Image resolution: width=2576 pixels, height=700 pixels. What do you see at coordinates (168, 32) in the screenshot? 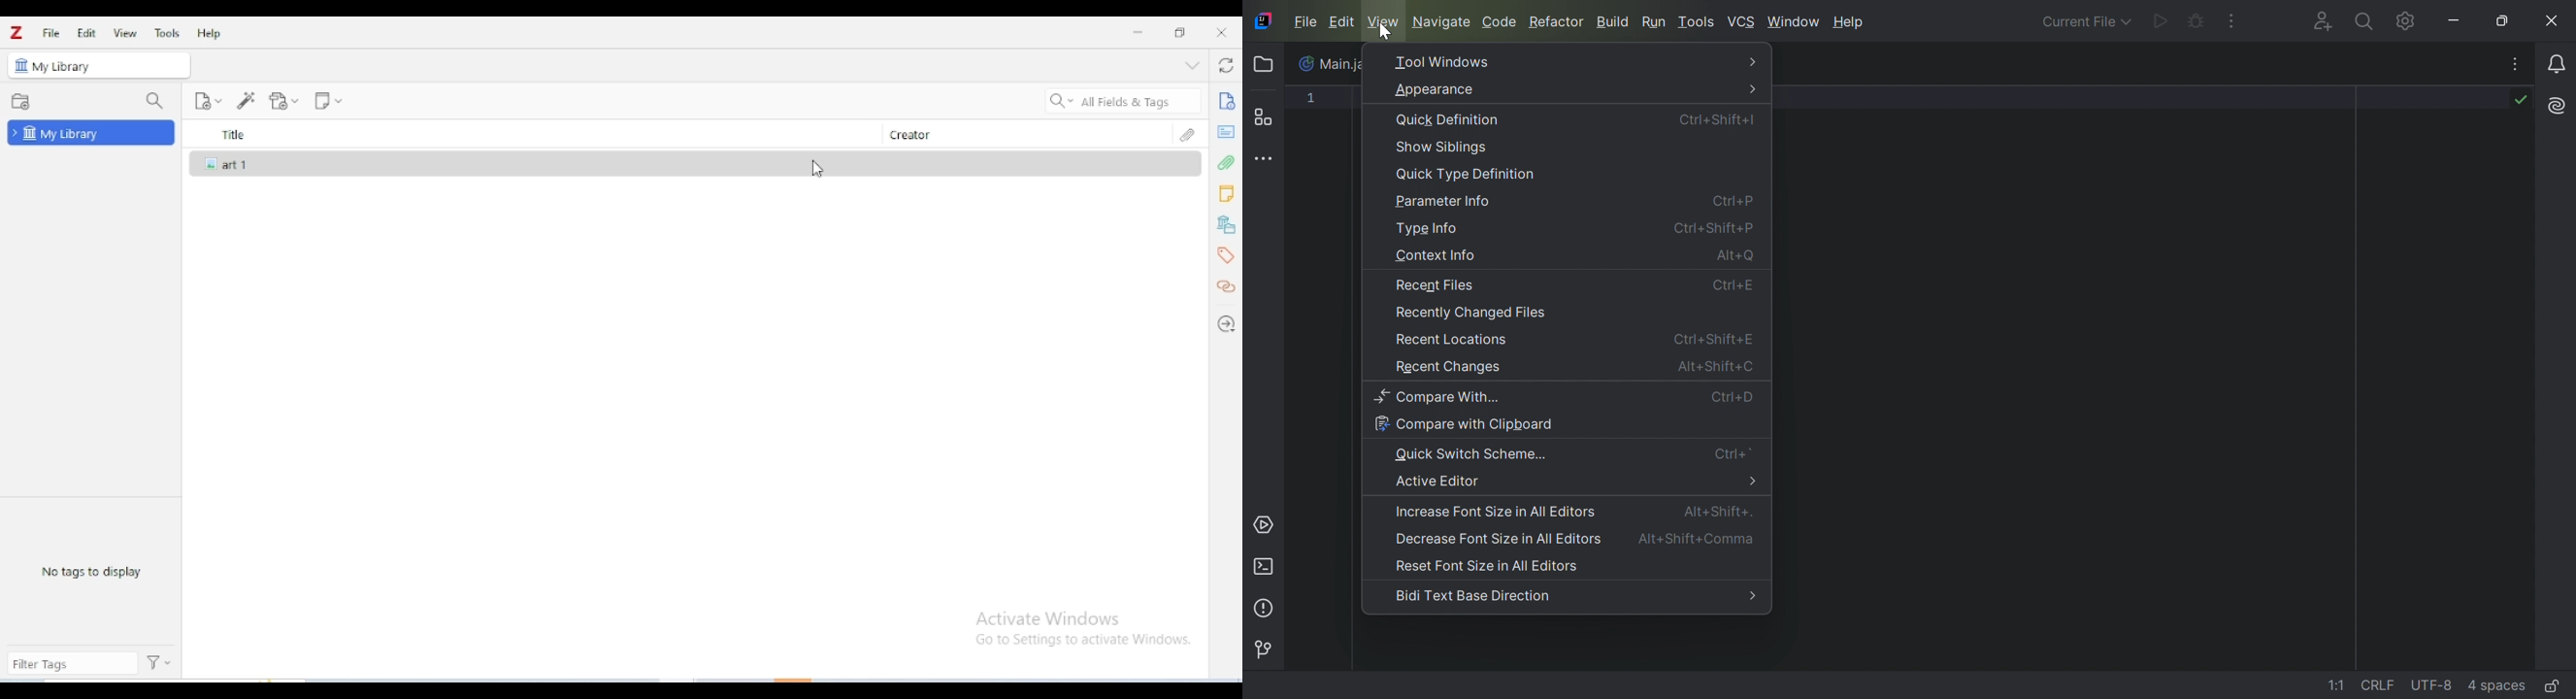
I see `tools` at bounding box center [168, 32].